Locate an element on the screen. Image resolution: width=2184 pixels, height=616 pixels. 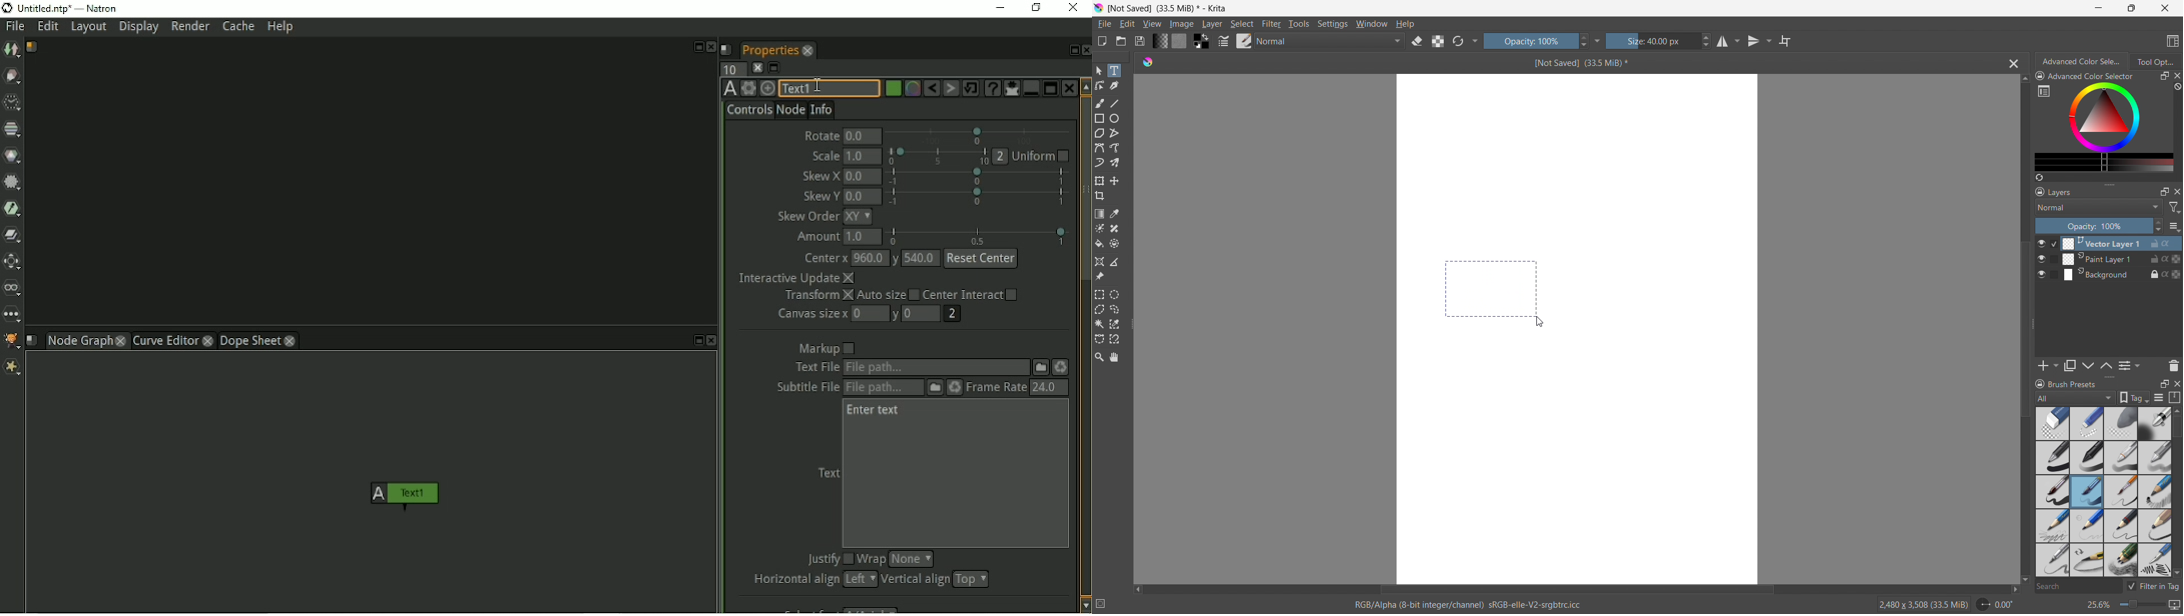
smart patch tool is located at coordinates (1114, 229).